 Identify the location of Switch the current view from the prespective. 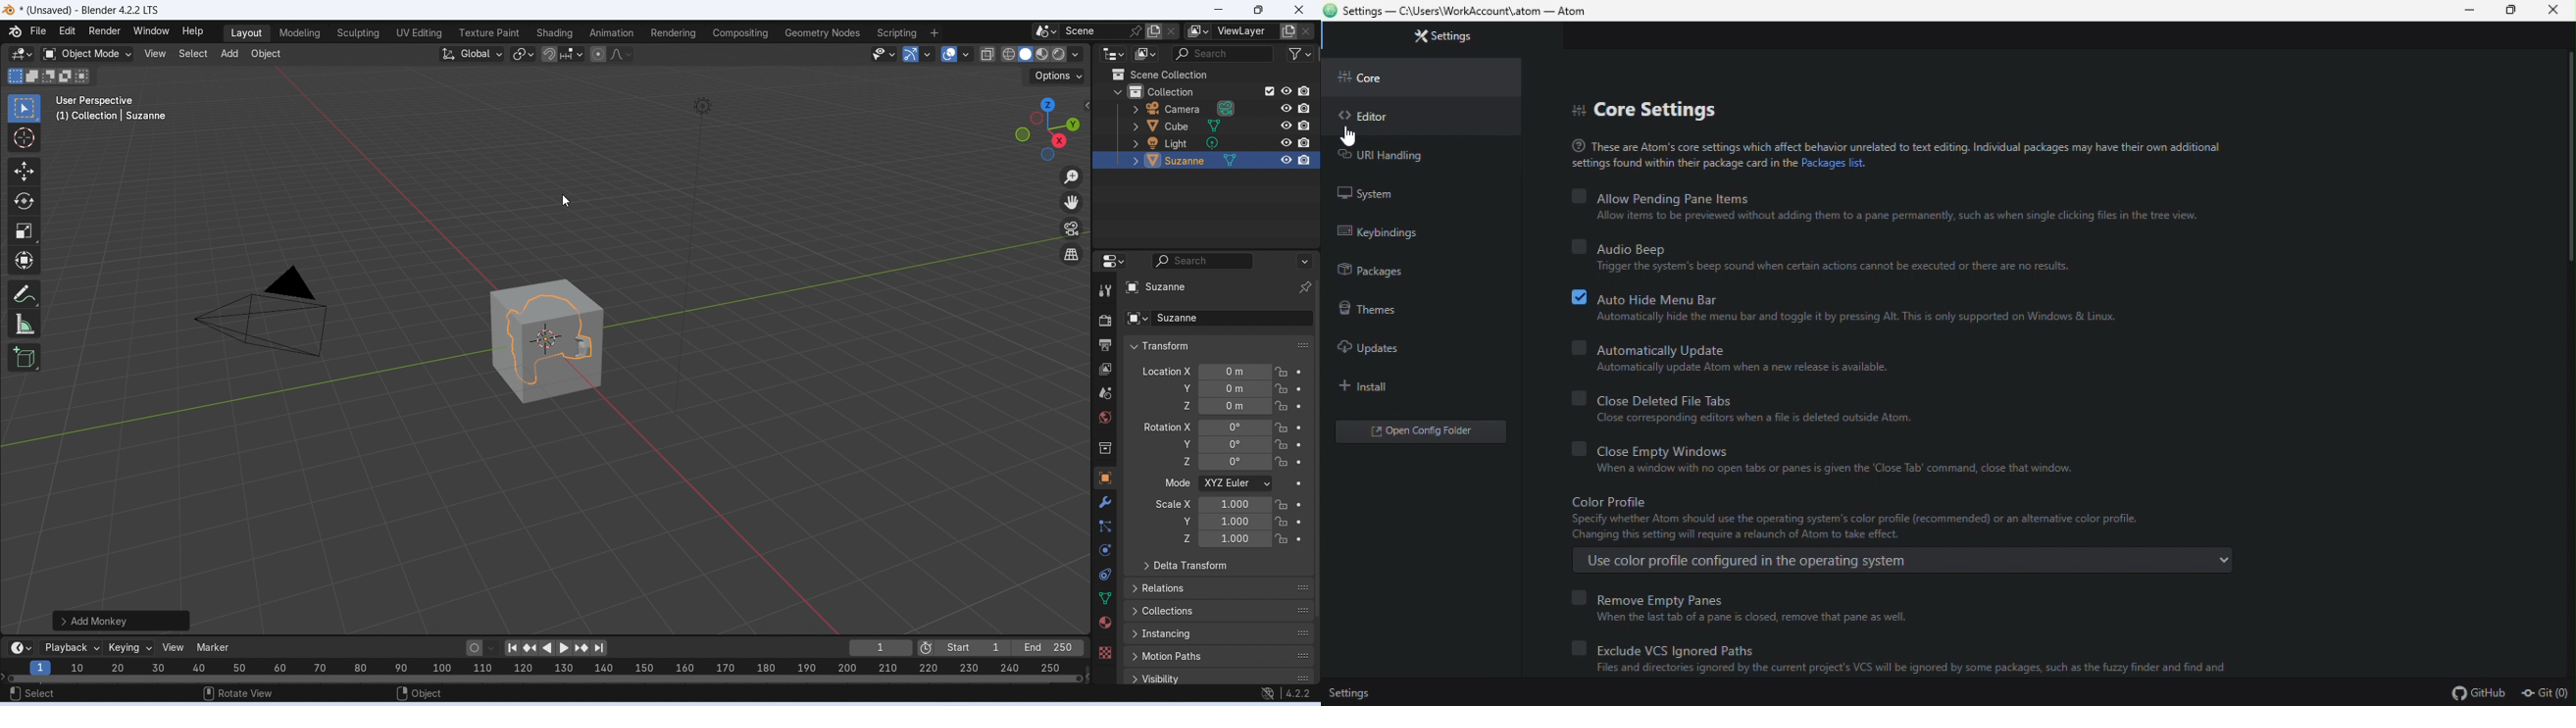
(1073, 255).